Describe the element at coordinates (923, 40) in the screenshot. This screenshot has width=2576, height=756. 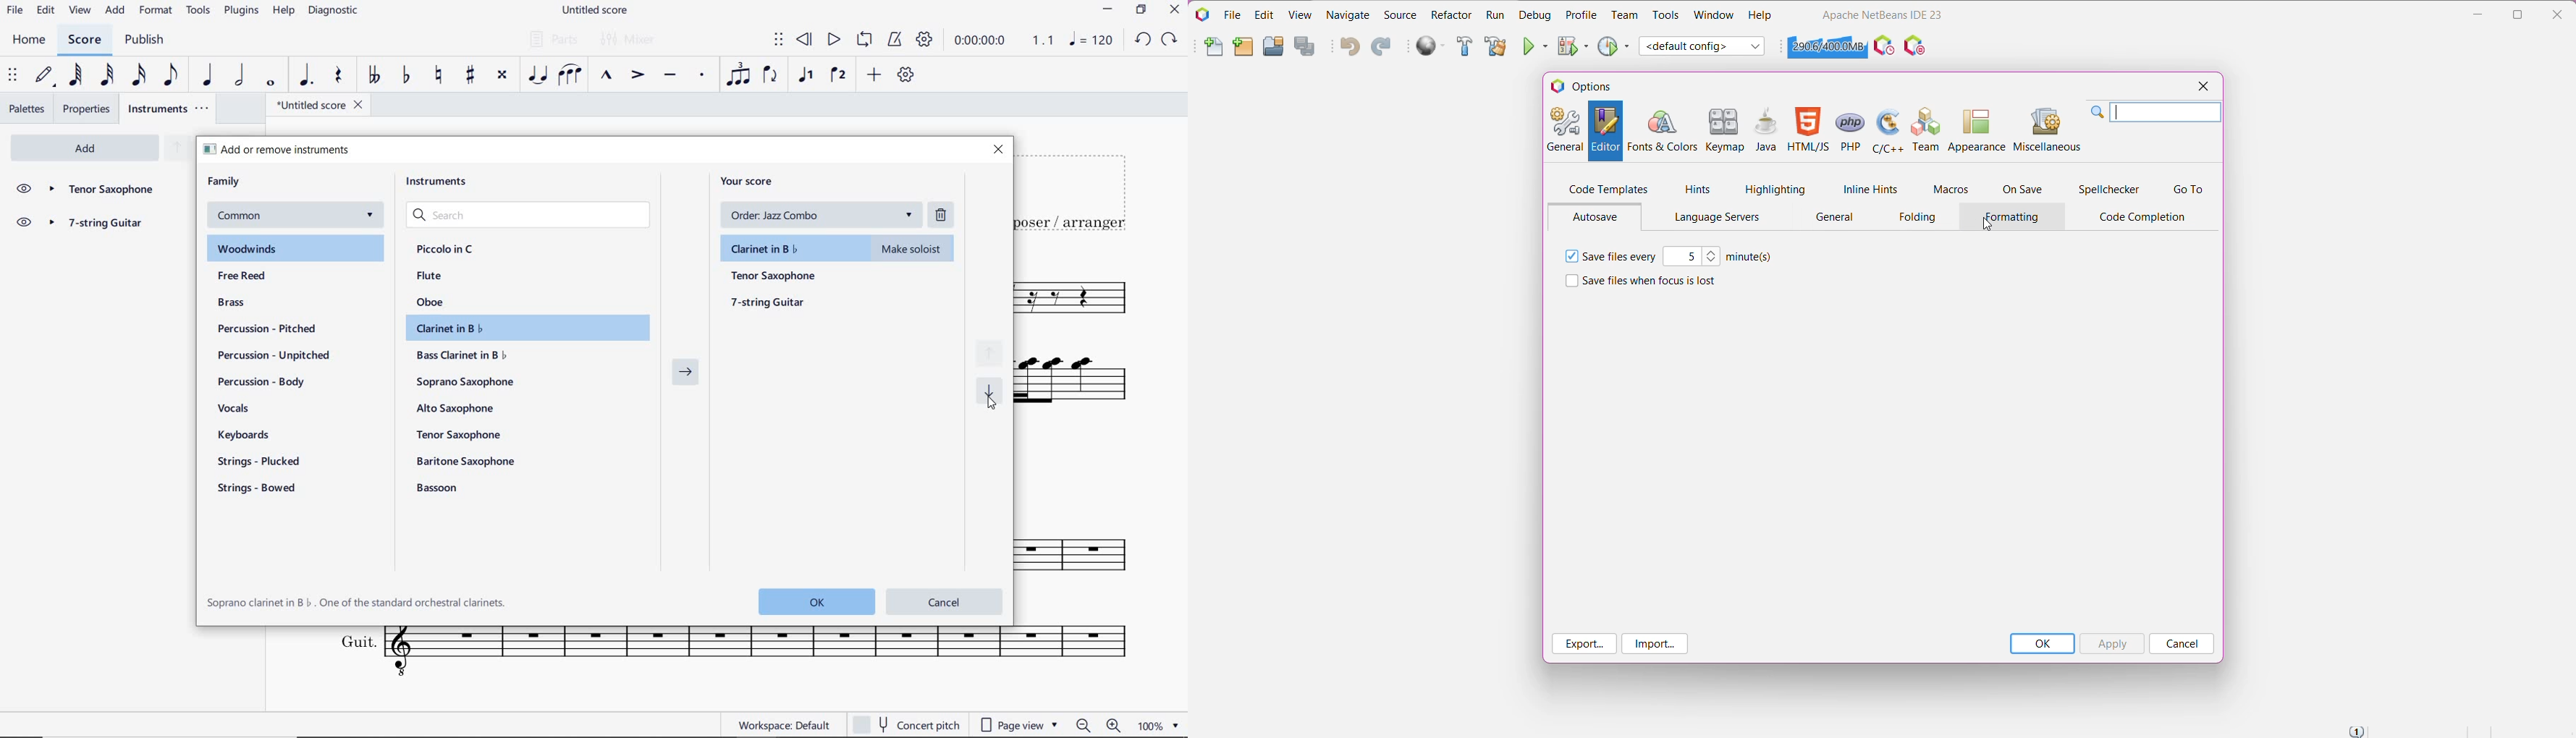
I see `PLAYBACK SETTINGS` at that location.